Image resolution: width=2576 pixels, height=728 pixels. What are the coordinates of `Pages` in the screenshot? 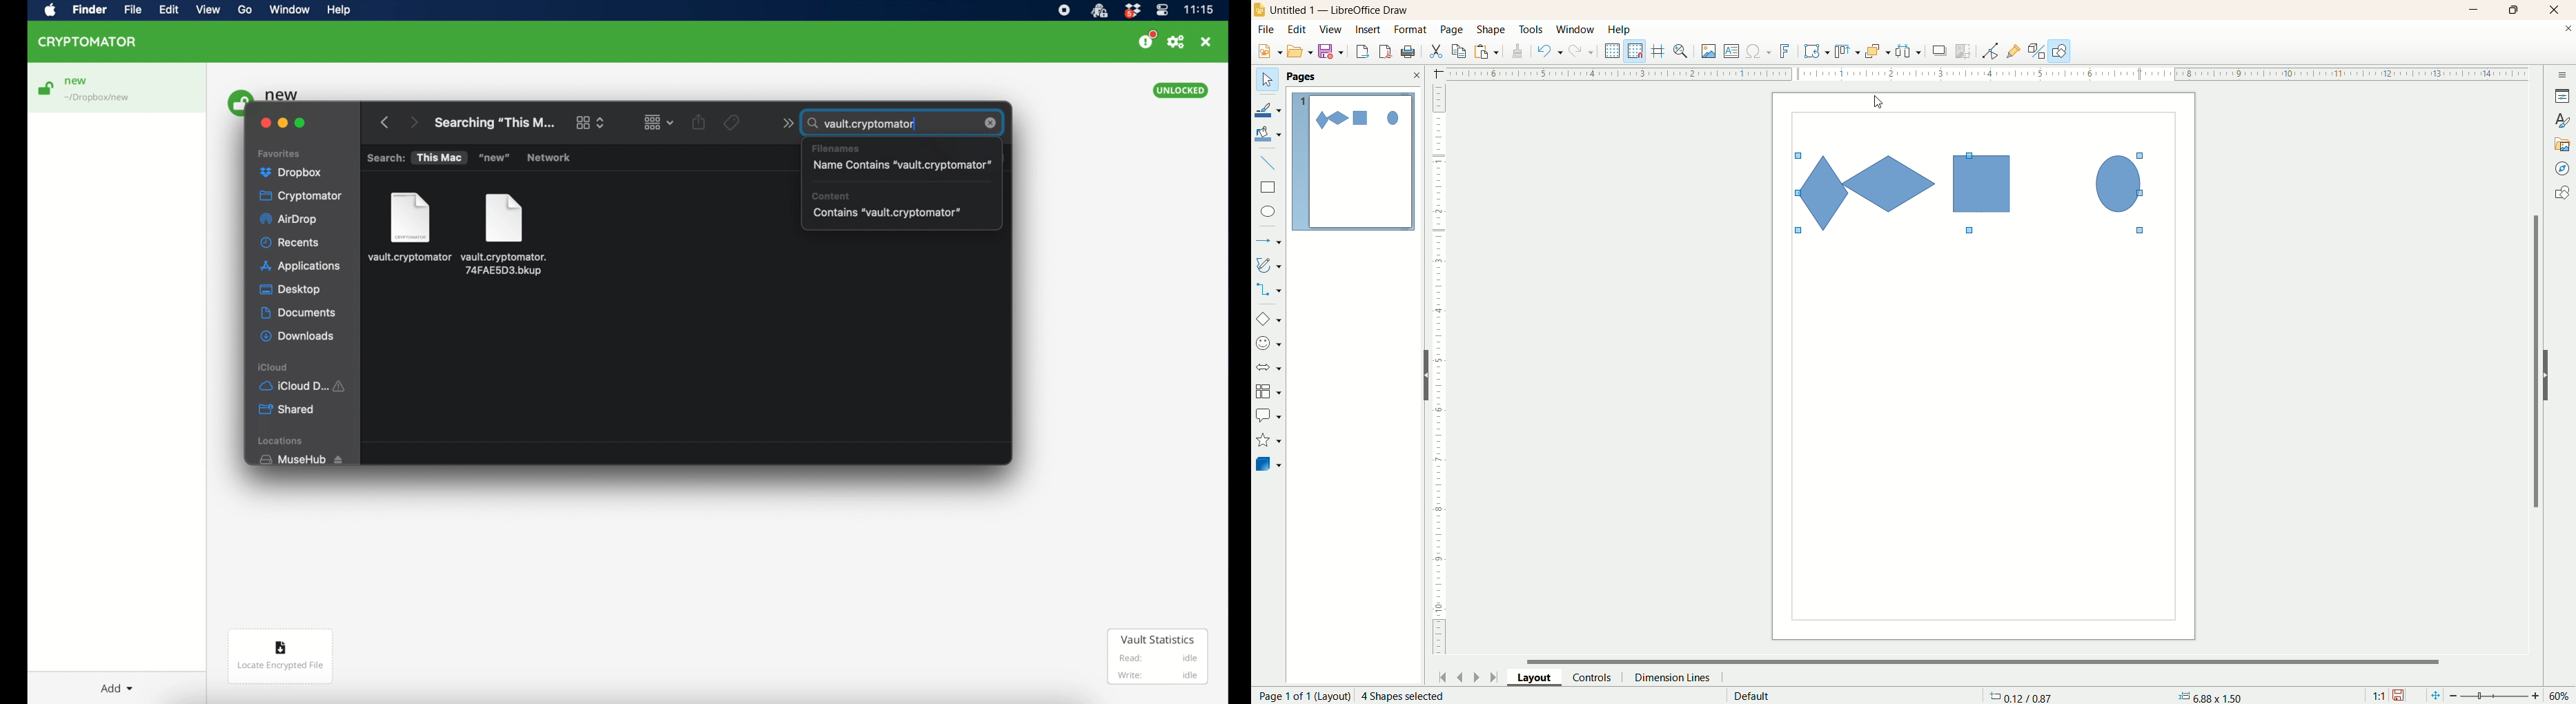 It's located at (1304, 77).